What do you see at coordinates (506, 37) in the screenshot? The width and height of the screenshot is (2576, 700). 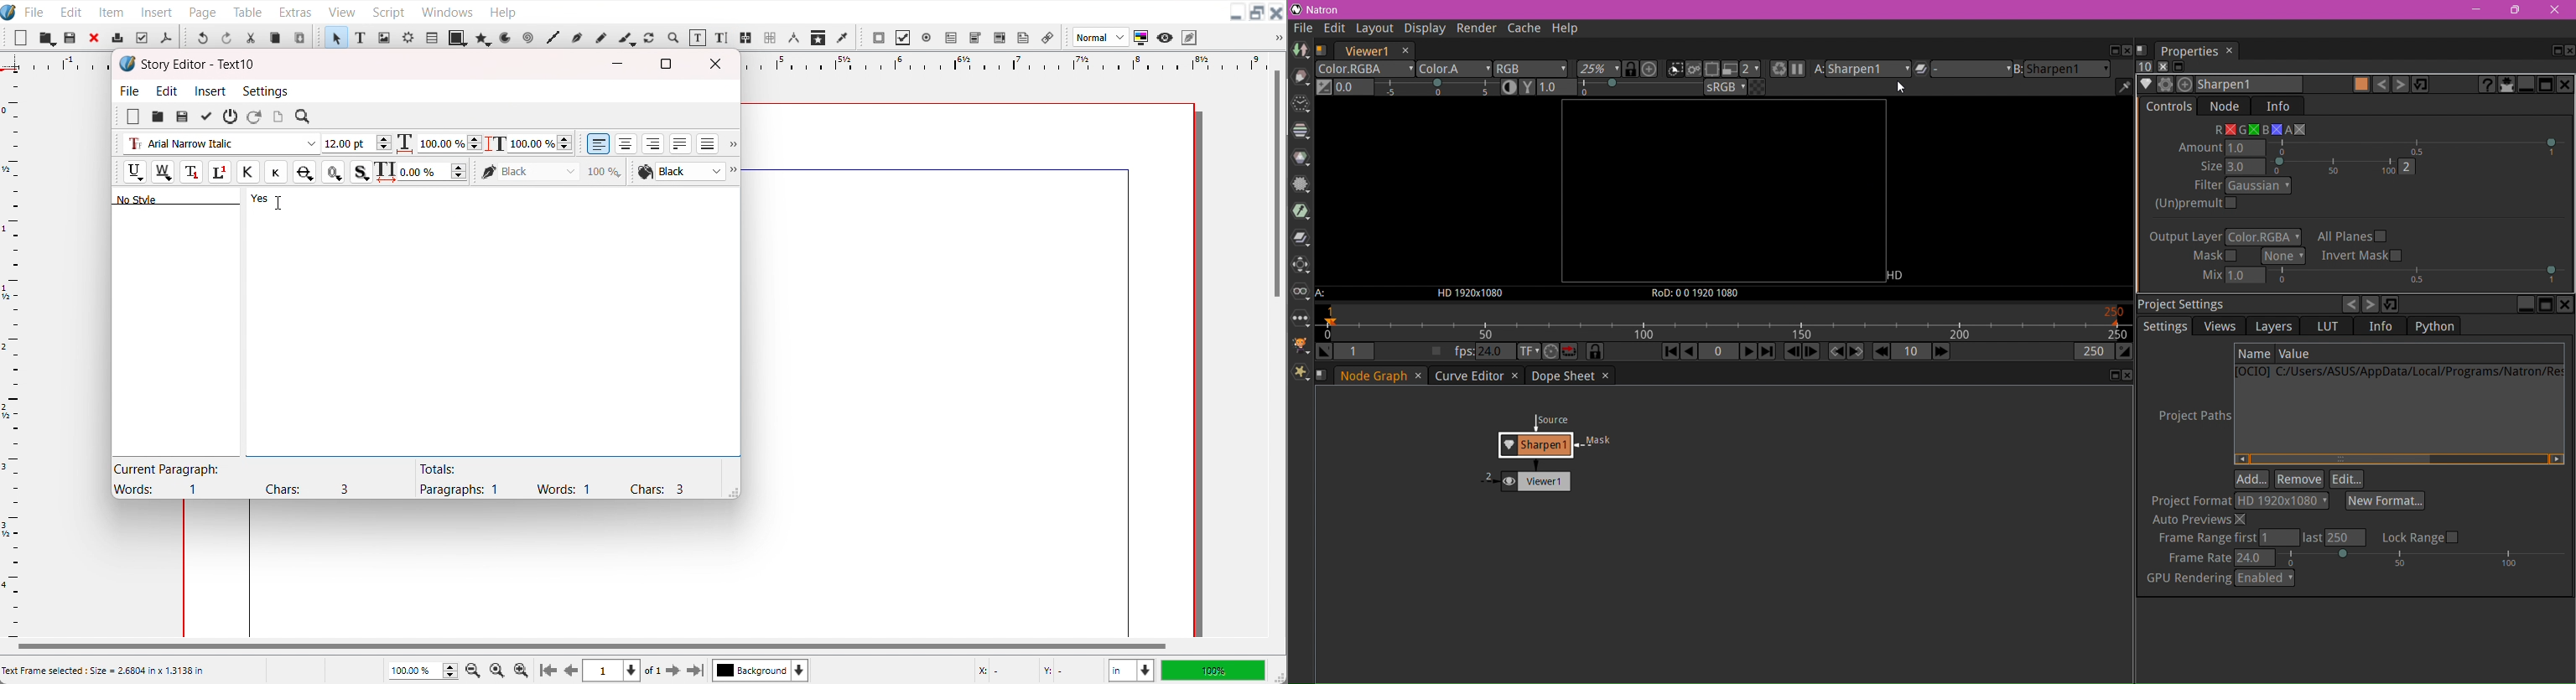 I see `Arc` at bounding box center [506, 37].